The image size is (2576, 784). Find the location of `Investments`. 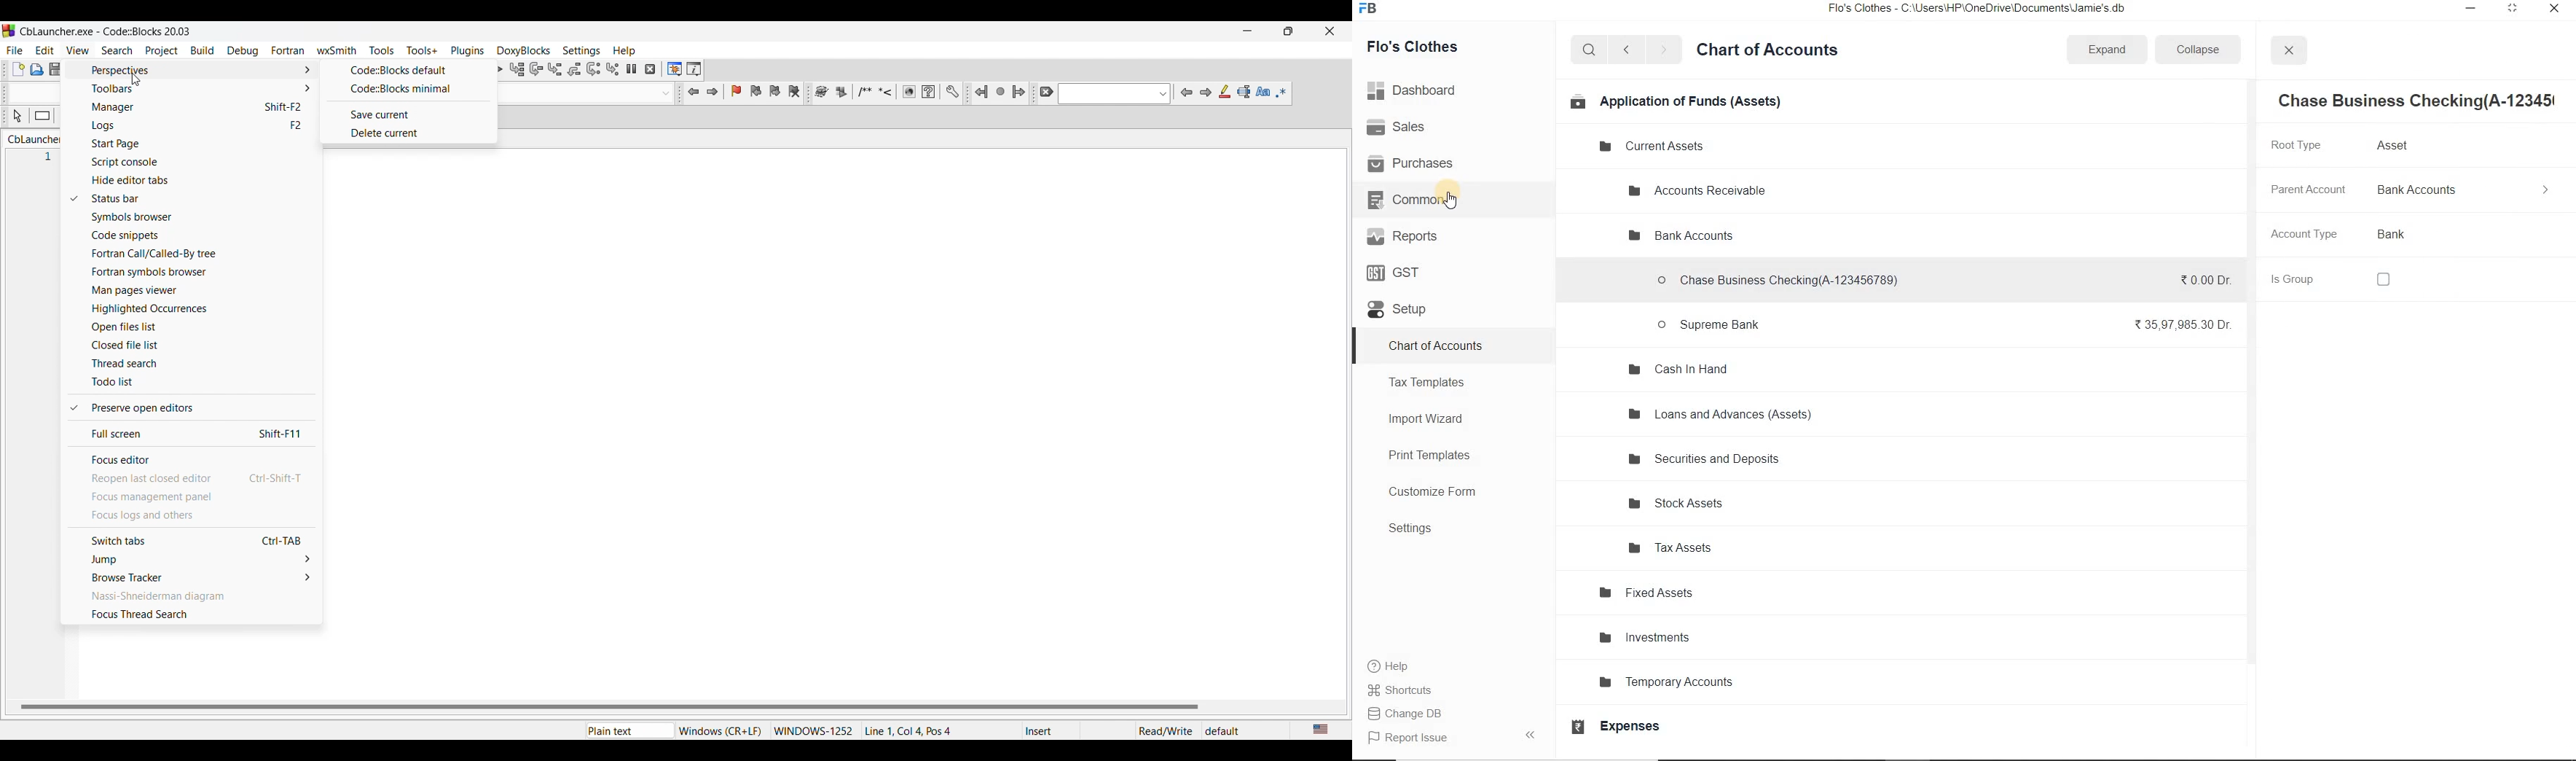

Investments is located at coordinates (1676, 636).